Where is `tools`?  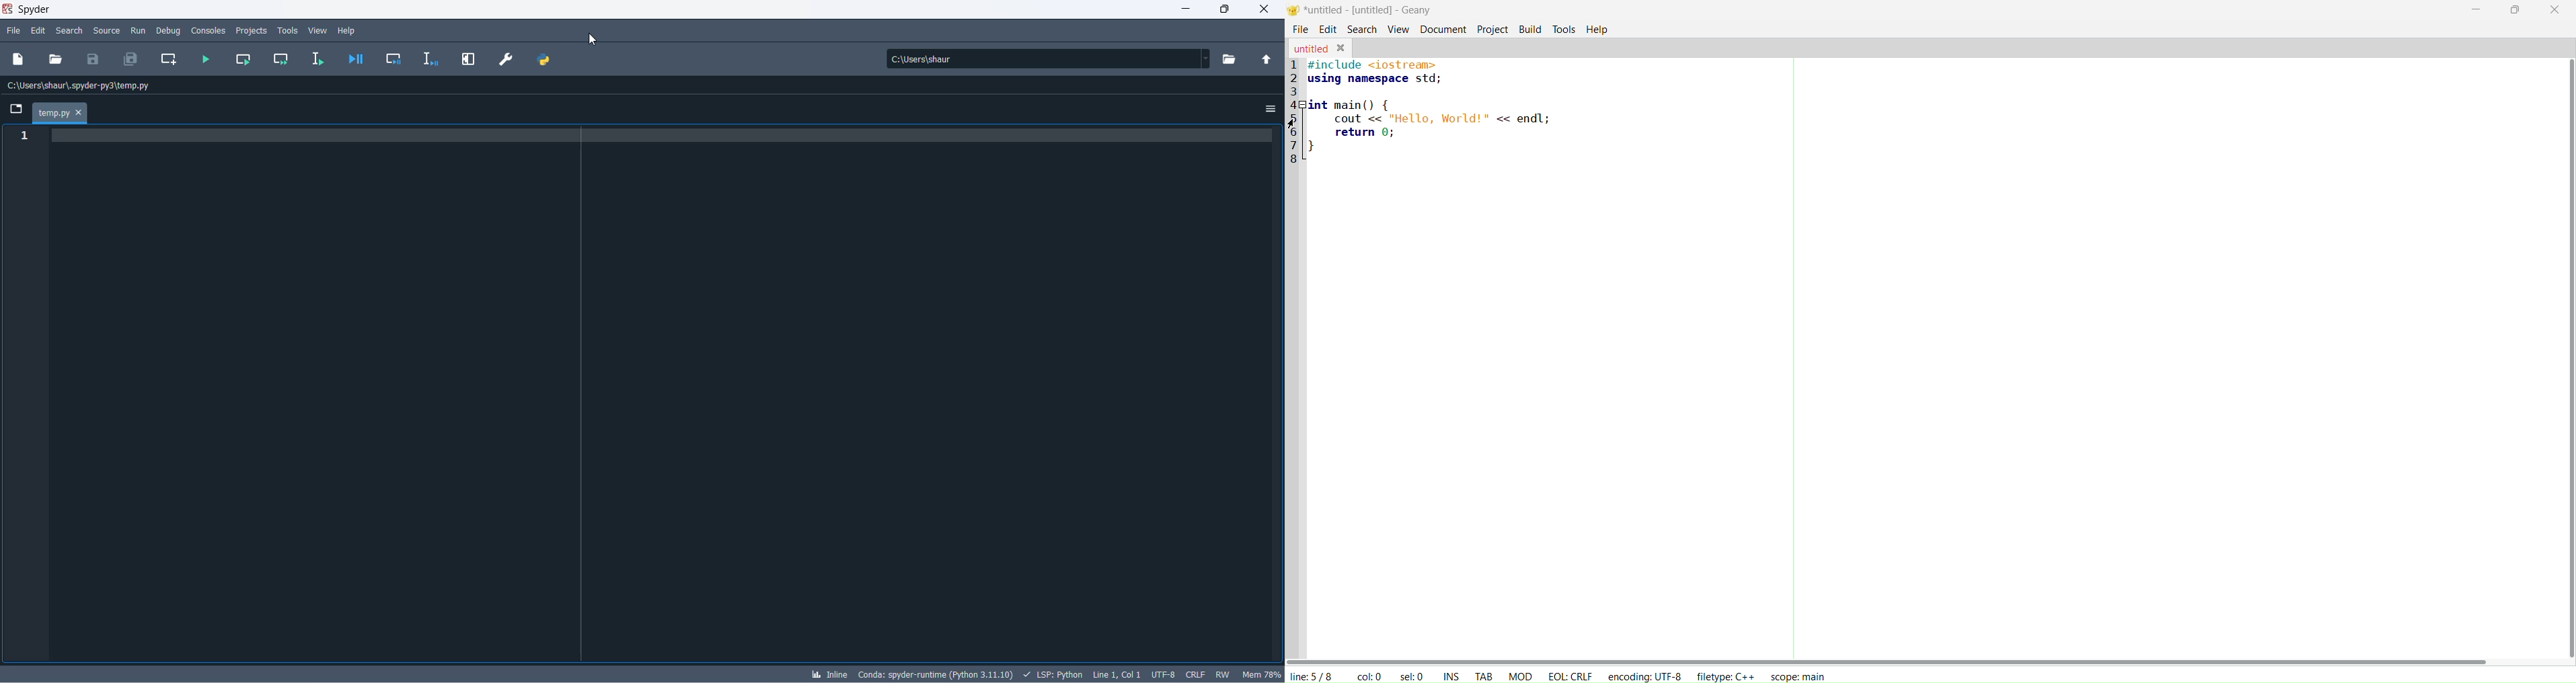
tools is located at coordinates (288, 30).